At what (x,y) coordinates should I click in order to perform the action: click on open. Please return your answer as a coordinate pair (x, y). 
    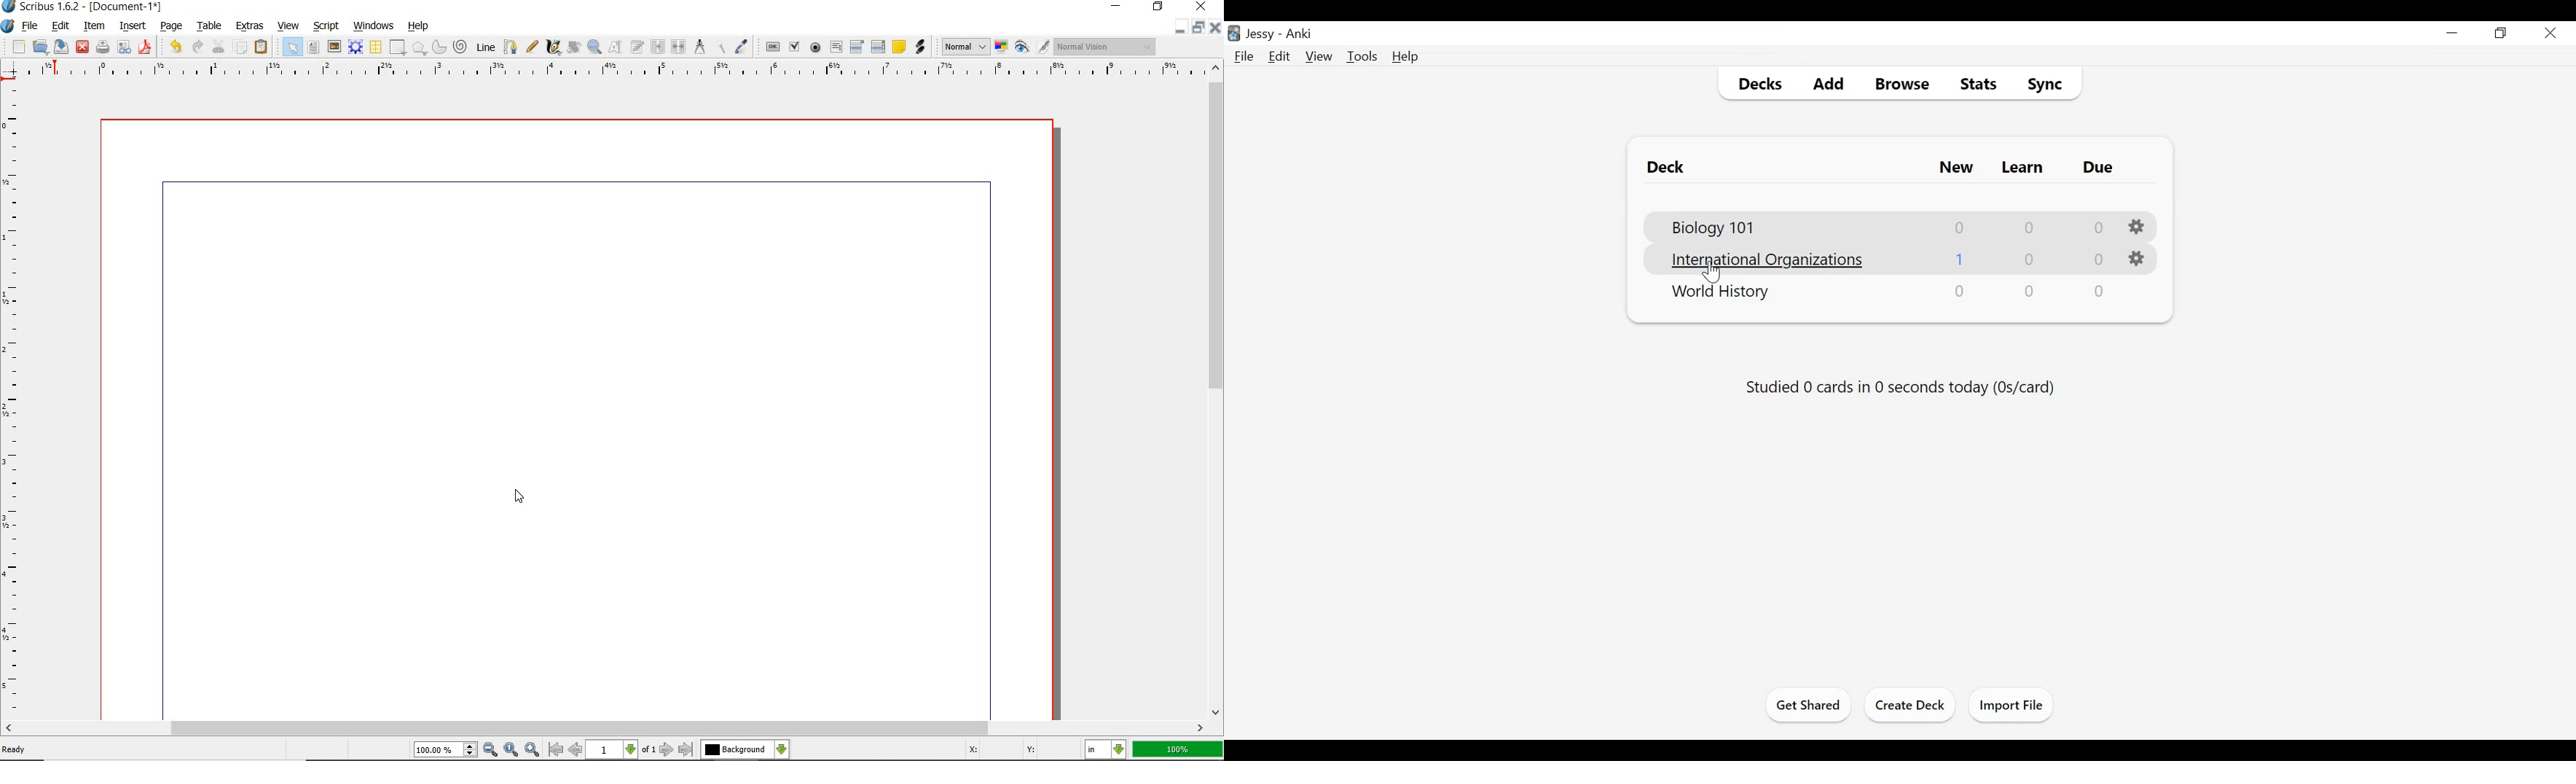
    Looking at the image, I should click on (41, 48).